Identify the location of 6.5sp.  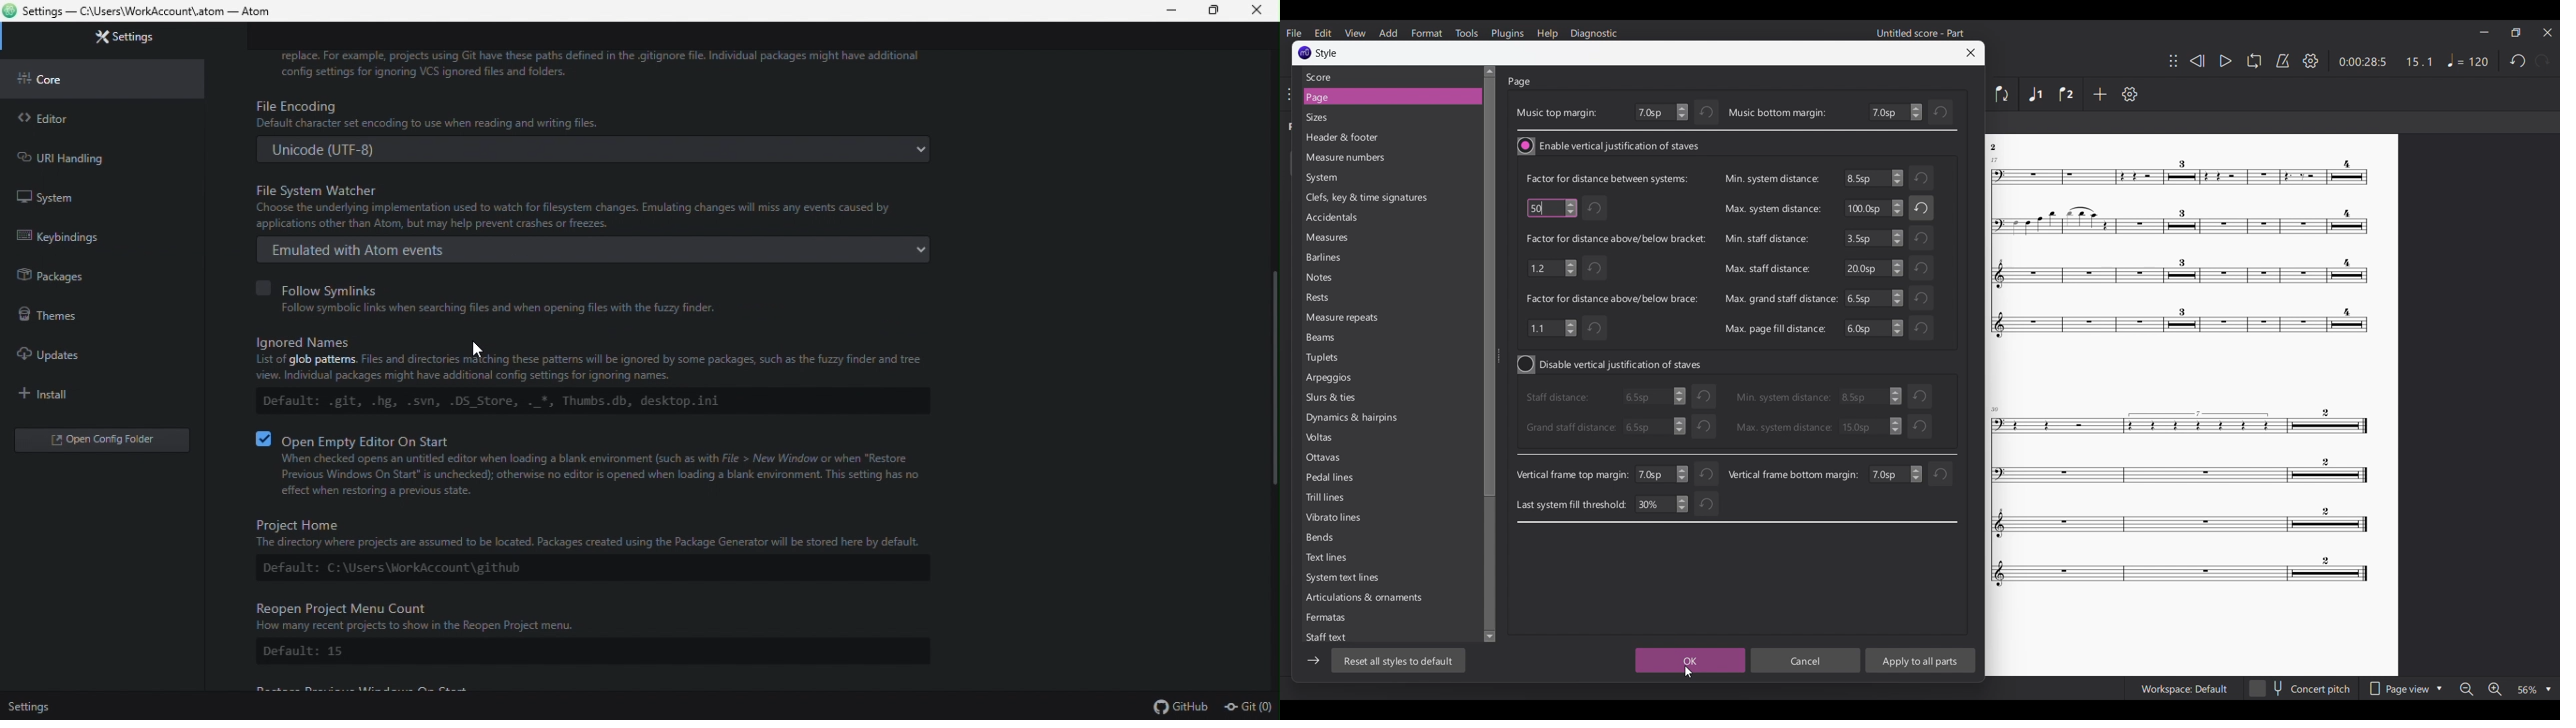
(1874, 178).